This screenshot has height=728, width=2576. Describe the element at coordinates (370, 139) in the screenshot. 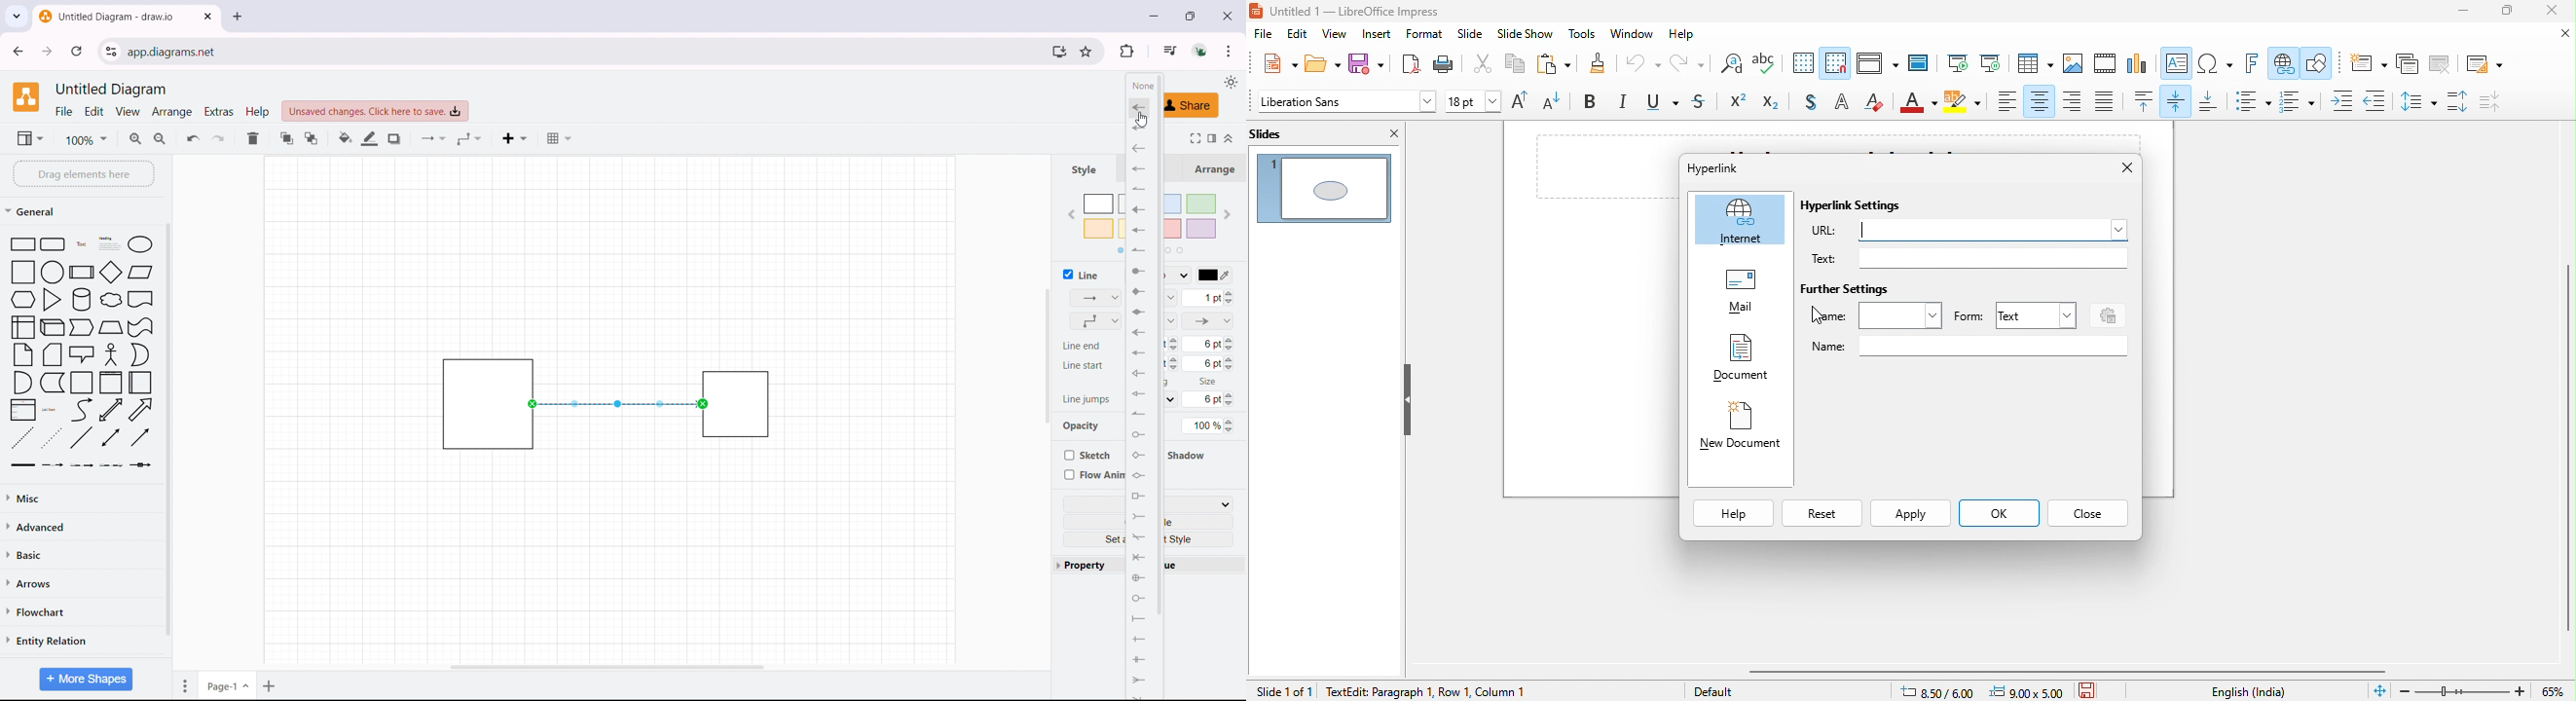

I see `line color` at that location.